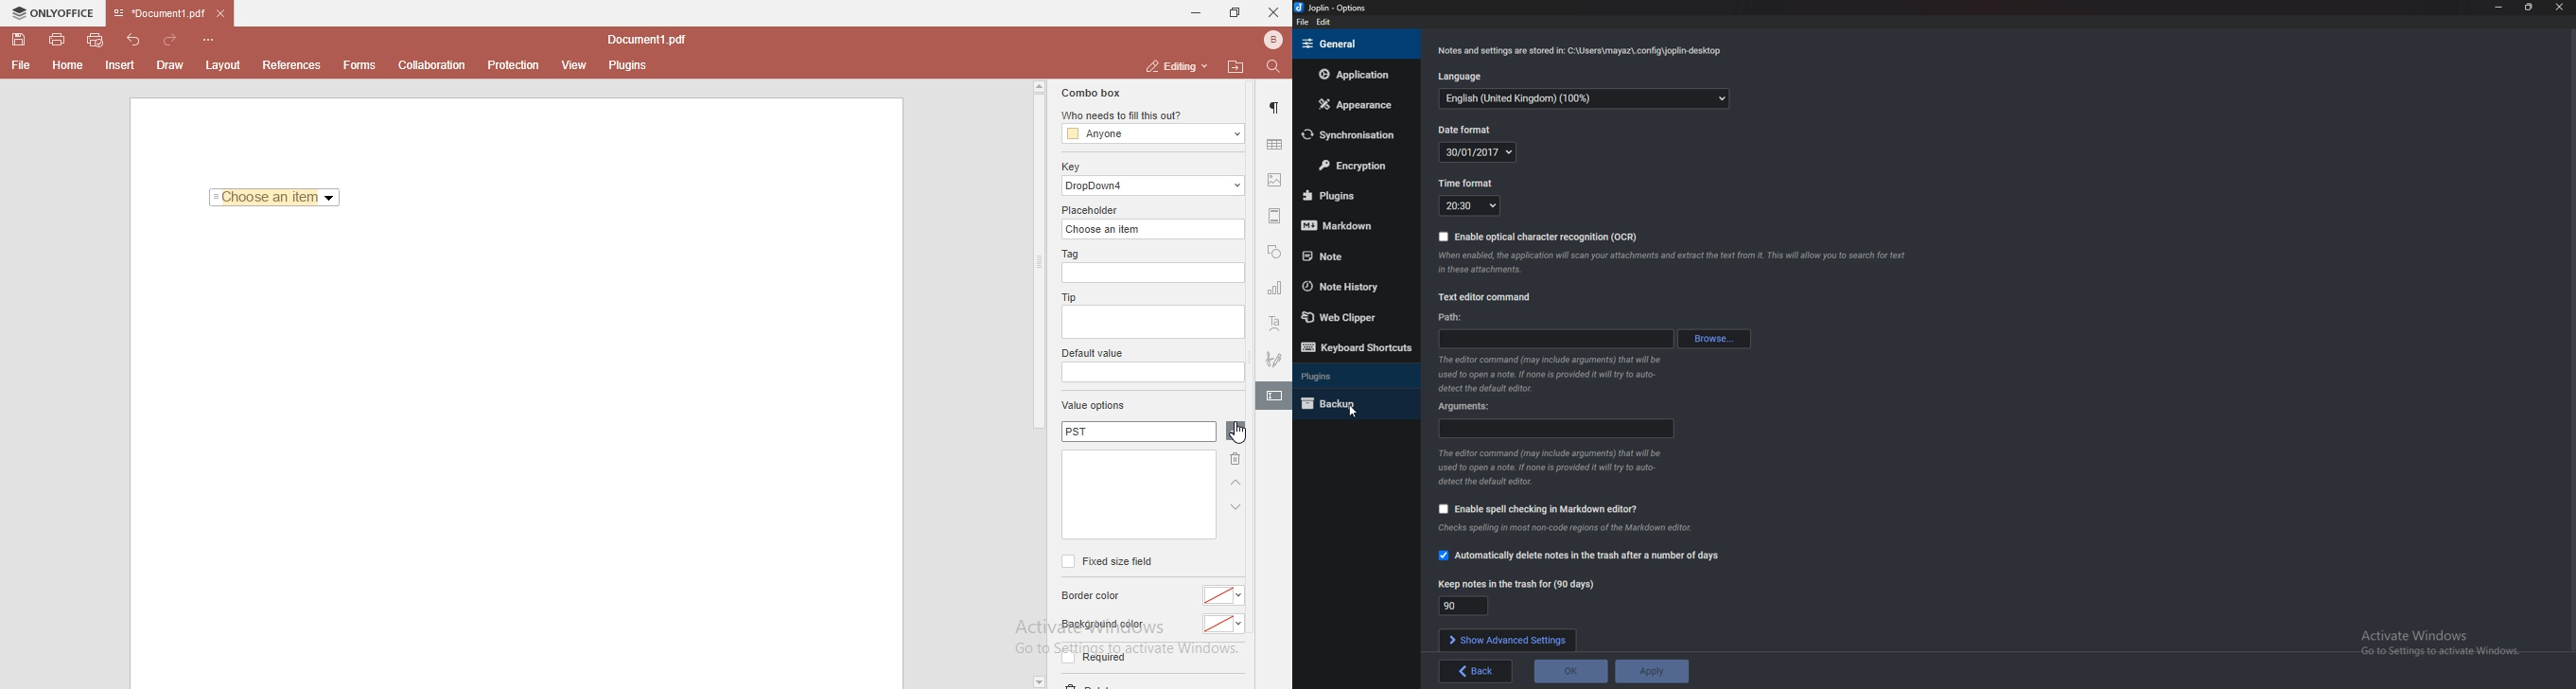 This screenshot has height=700, width=2576. Describe the element at coordinates (1359, 103) in the screenshot. I see `Appearance` at that location.